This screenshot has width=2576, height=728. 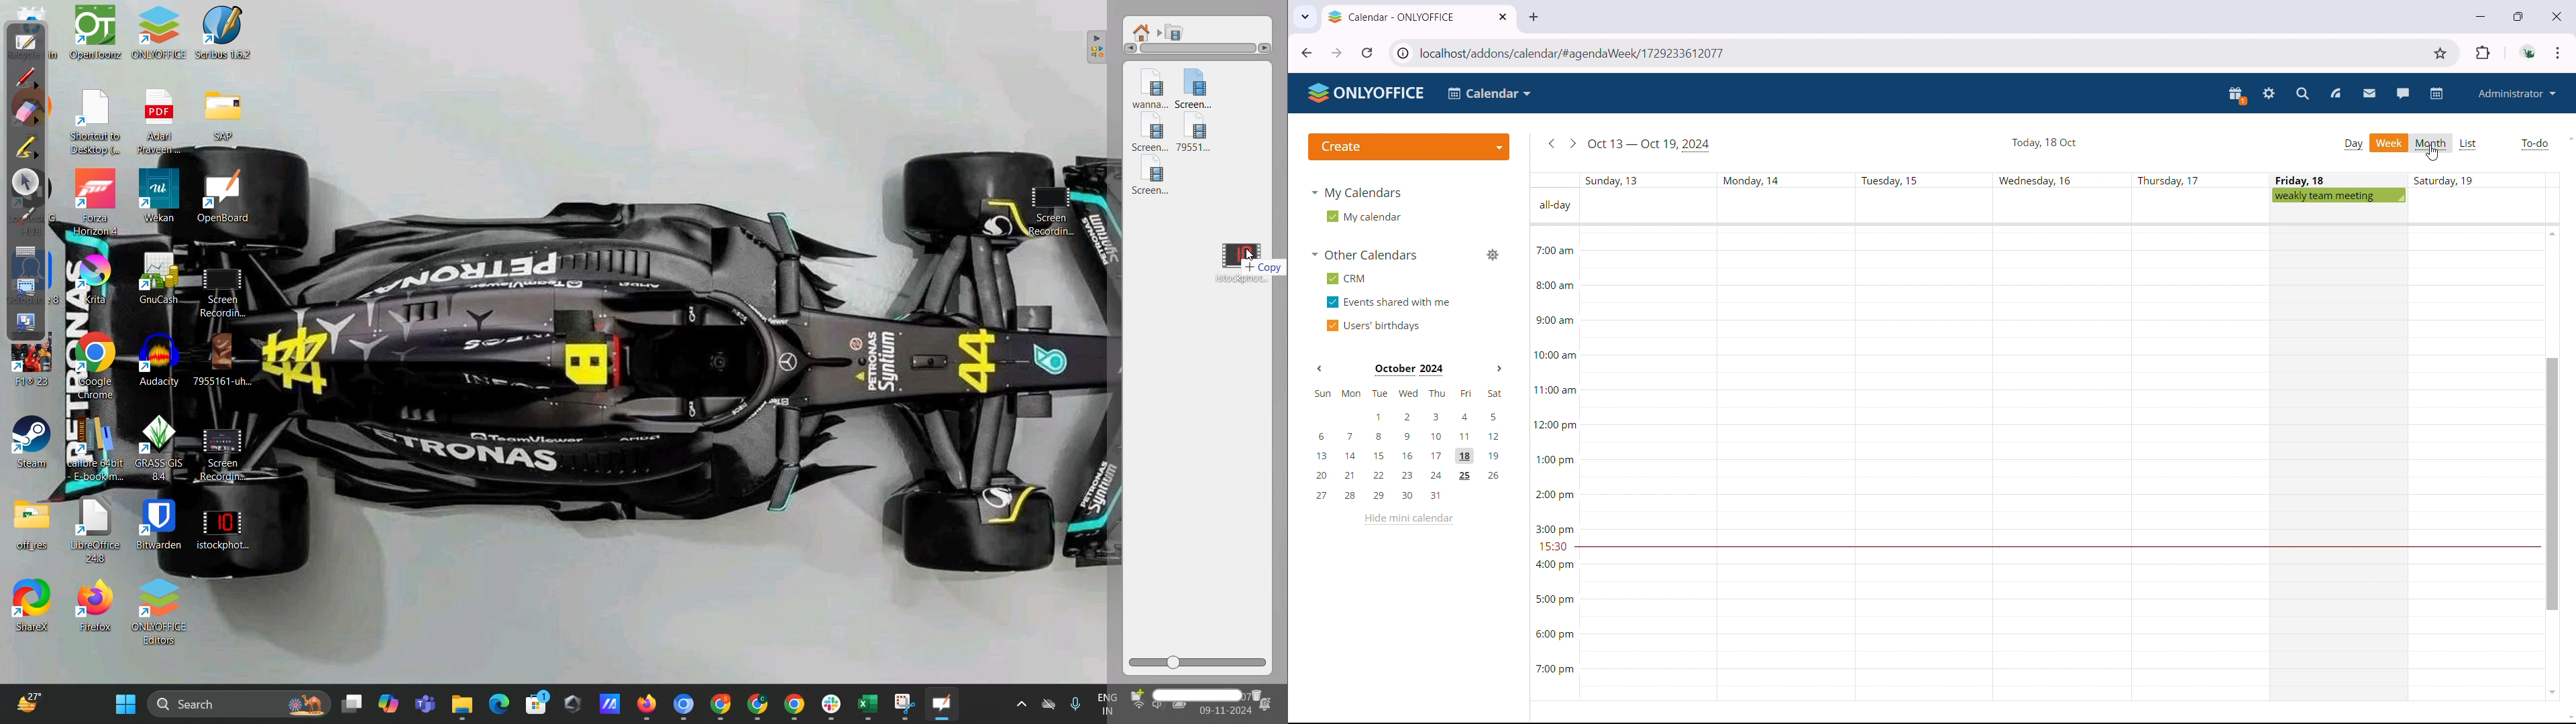 What do you see at coordinates (25, 323) in the screenshot?
I see `capture screen` at bounding box center [25, 323].